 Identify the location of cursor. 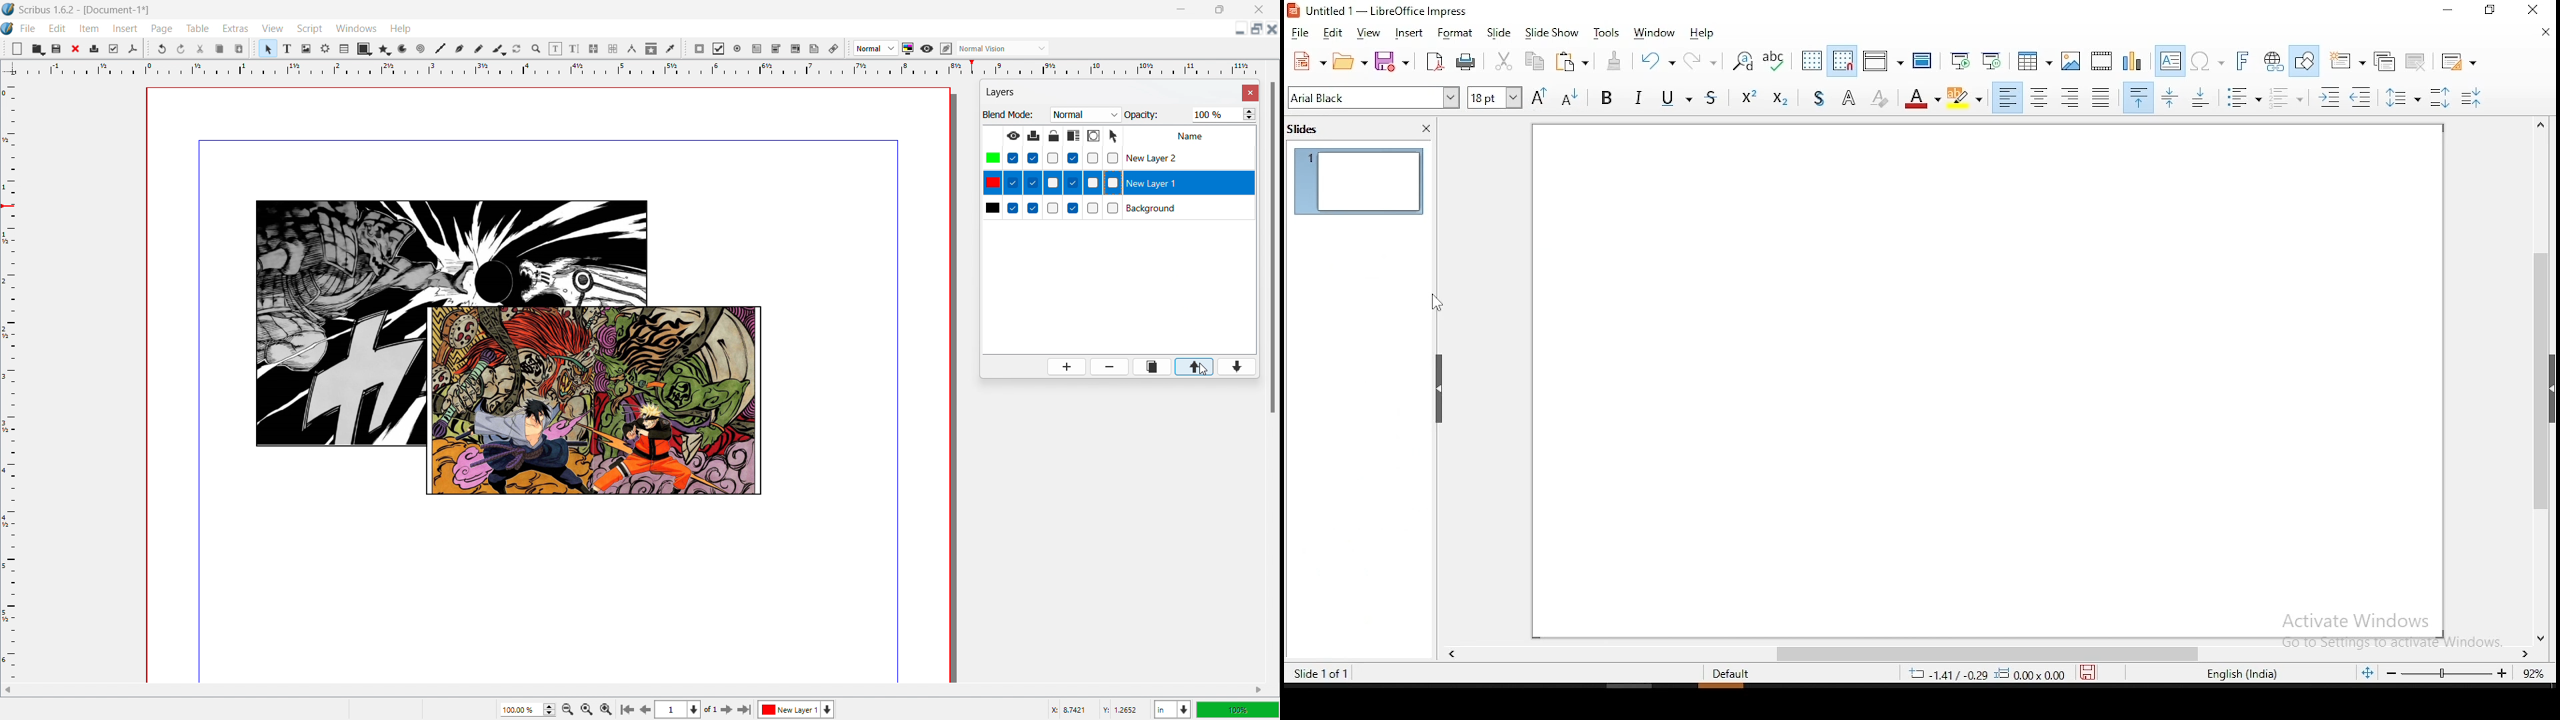
(1203, 368).